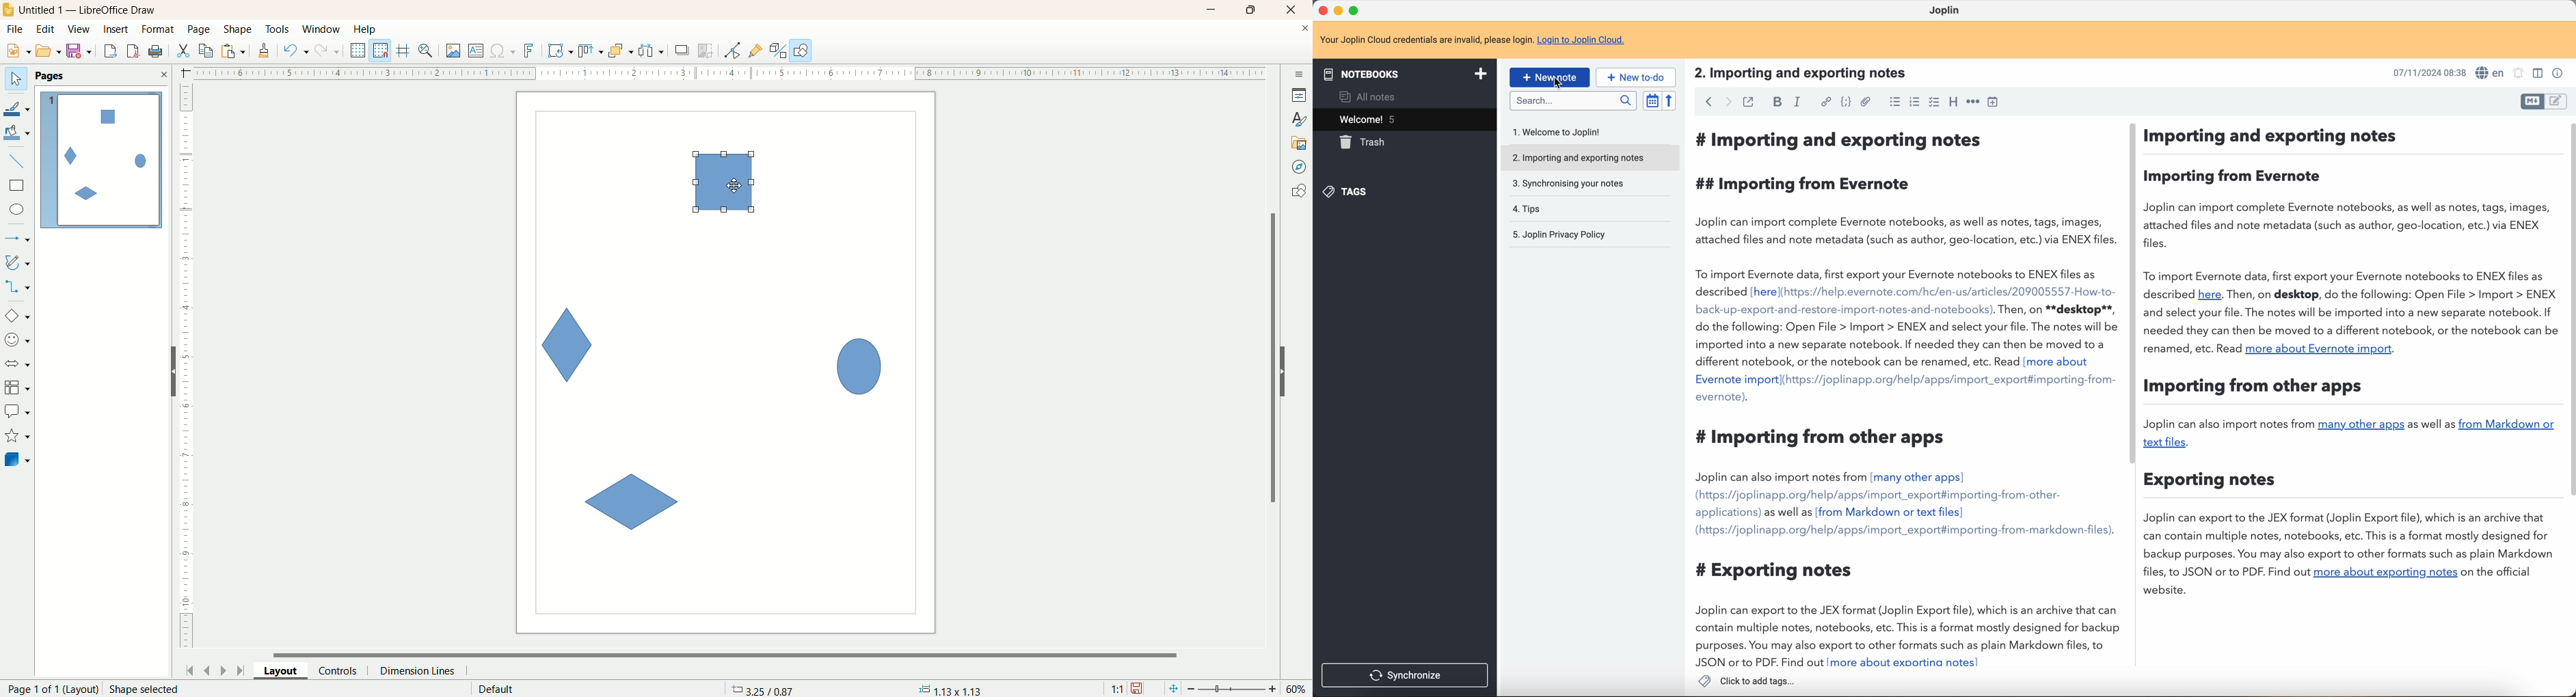  Describe the element at coordinates (1530, 210) in the screenshot. I see `tips` at that location.